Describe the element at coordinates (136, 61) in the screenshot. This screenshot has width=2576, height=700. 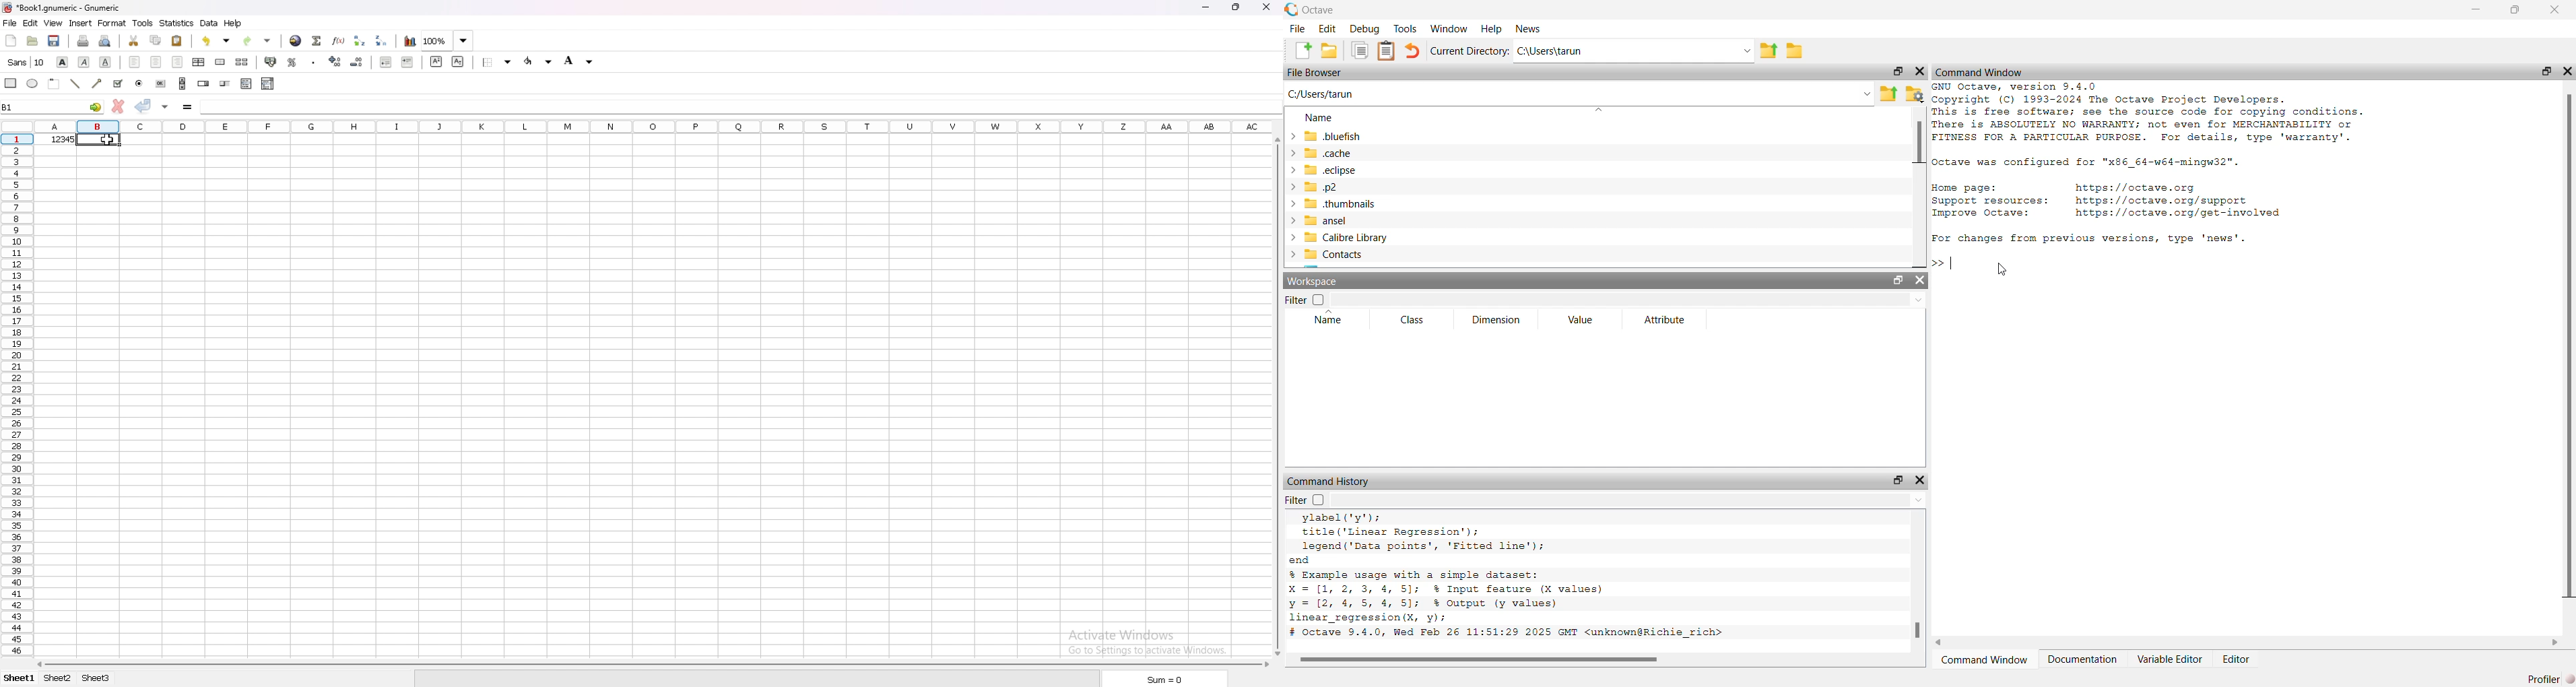
I see `align left` at that location.